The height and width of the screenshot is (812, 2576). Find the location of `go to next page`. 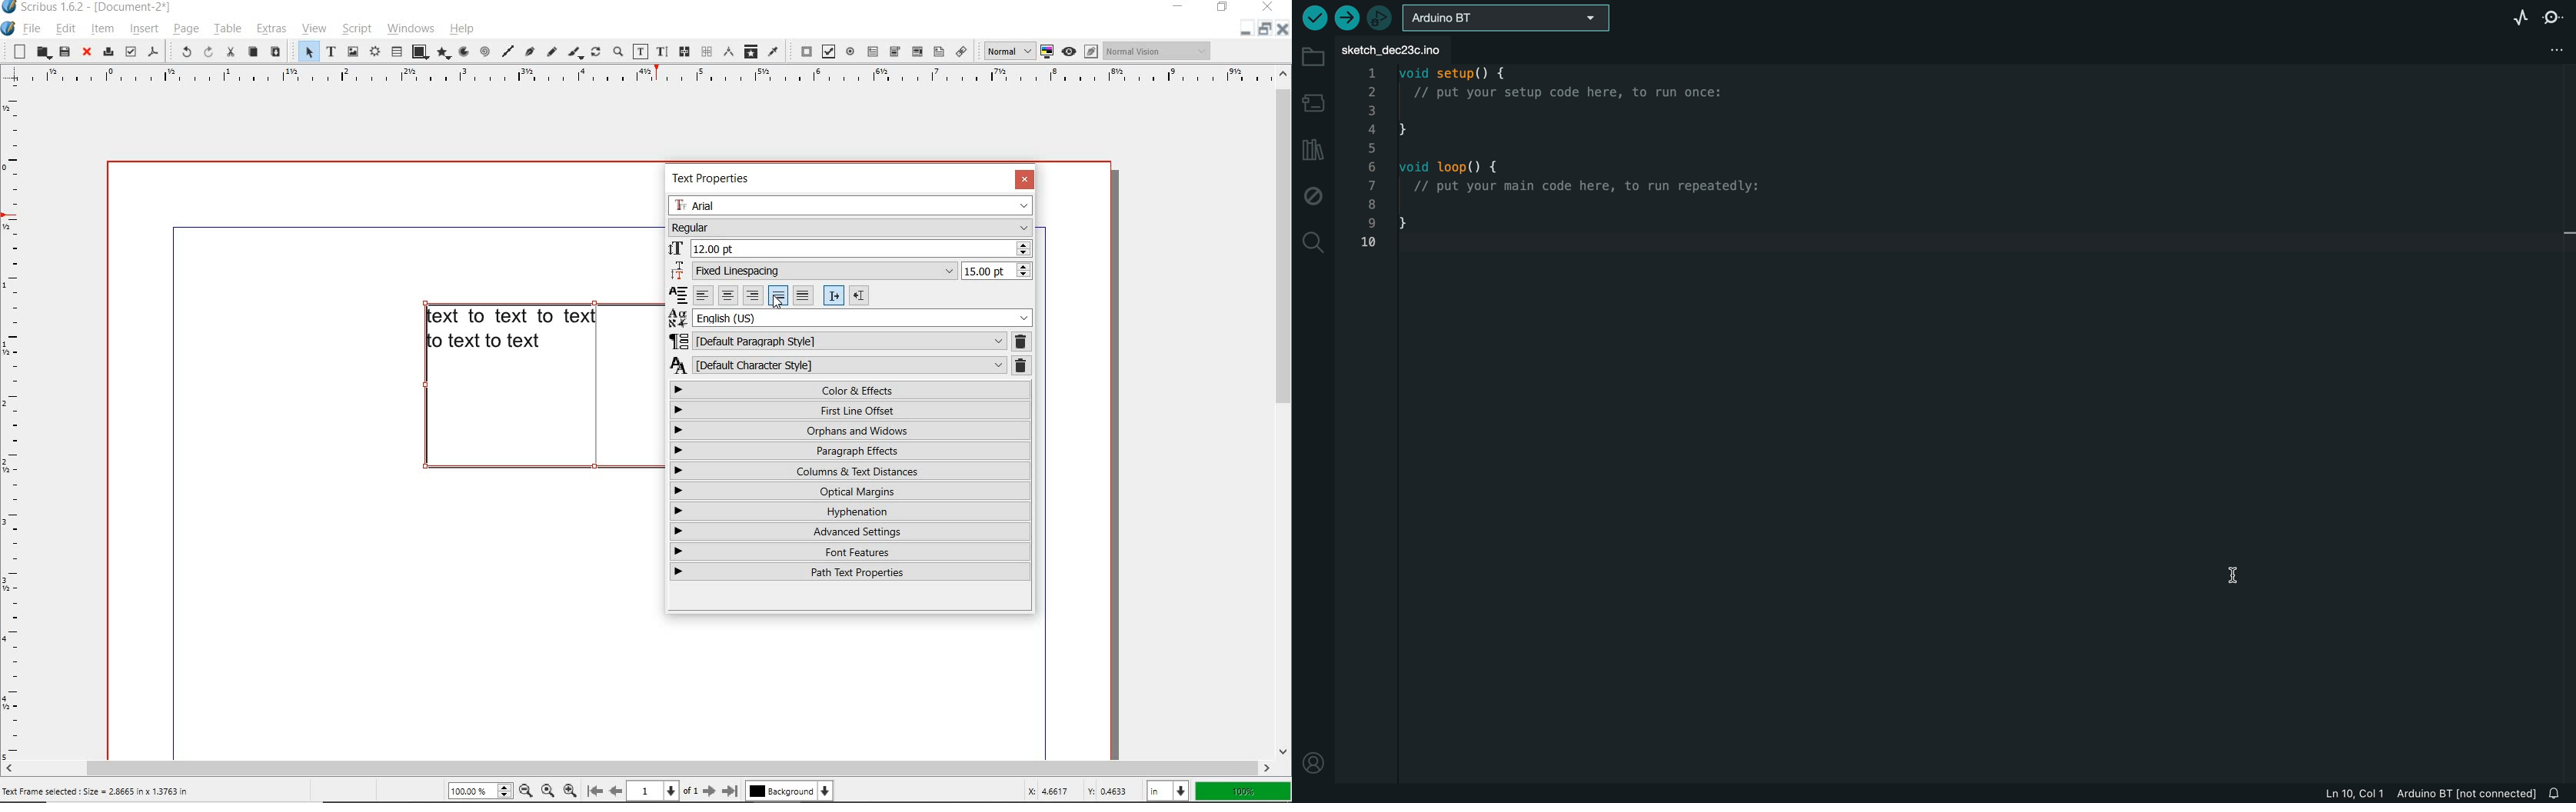

go to next page is located at coordinates (711, 791).